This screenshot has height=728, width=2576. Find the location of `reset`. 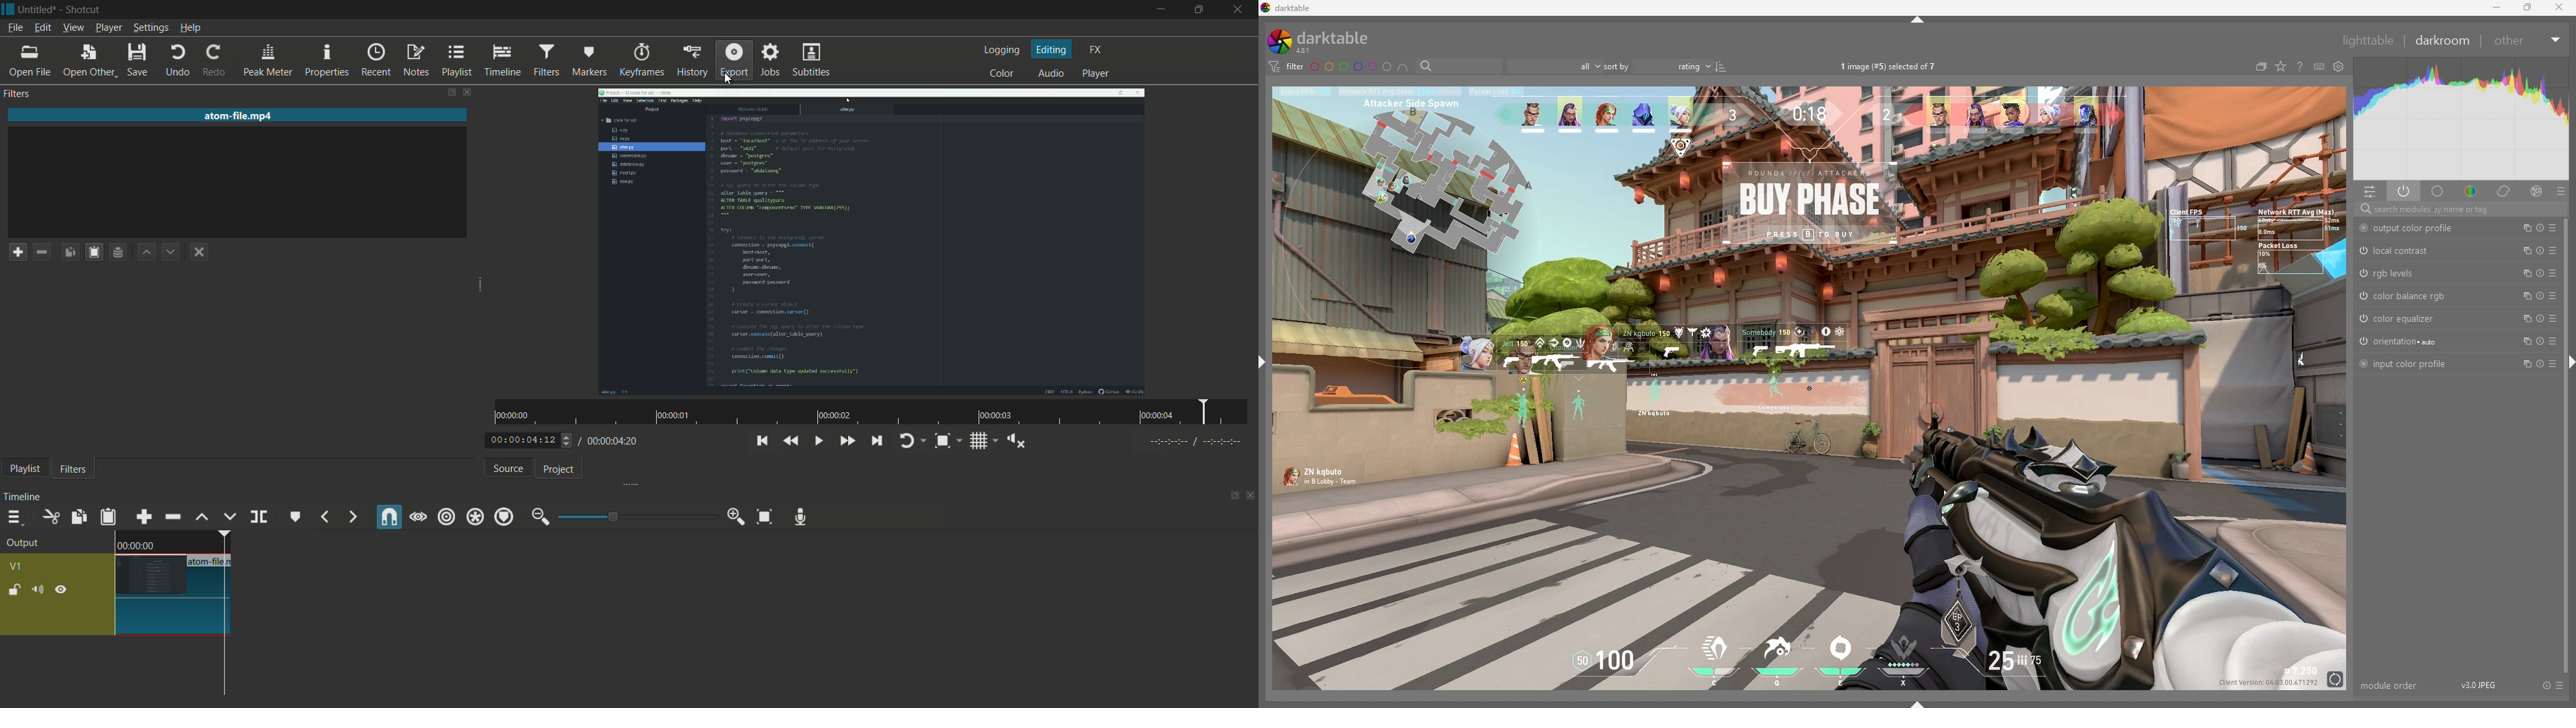

reset is located at coordinates (2541, 296).